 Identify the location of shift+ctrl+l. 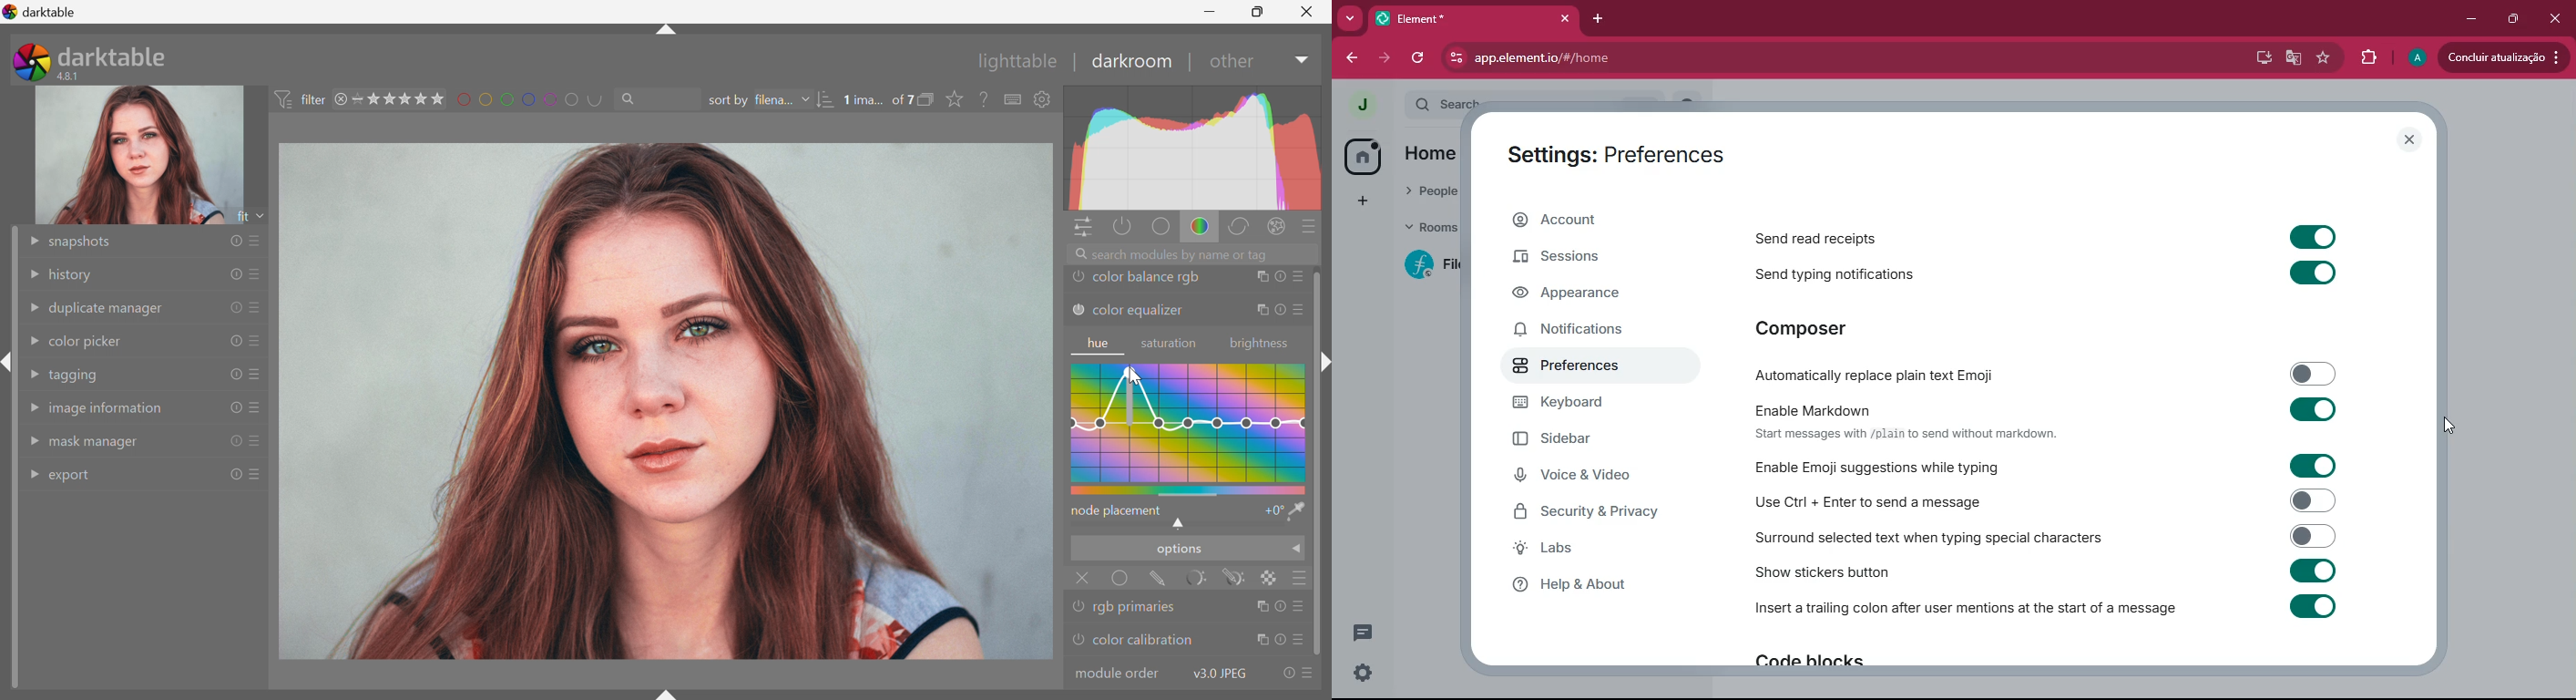
(8, 362).